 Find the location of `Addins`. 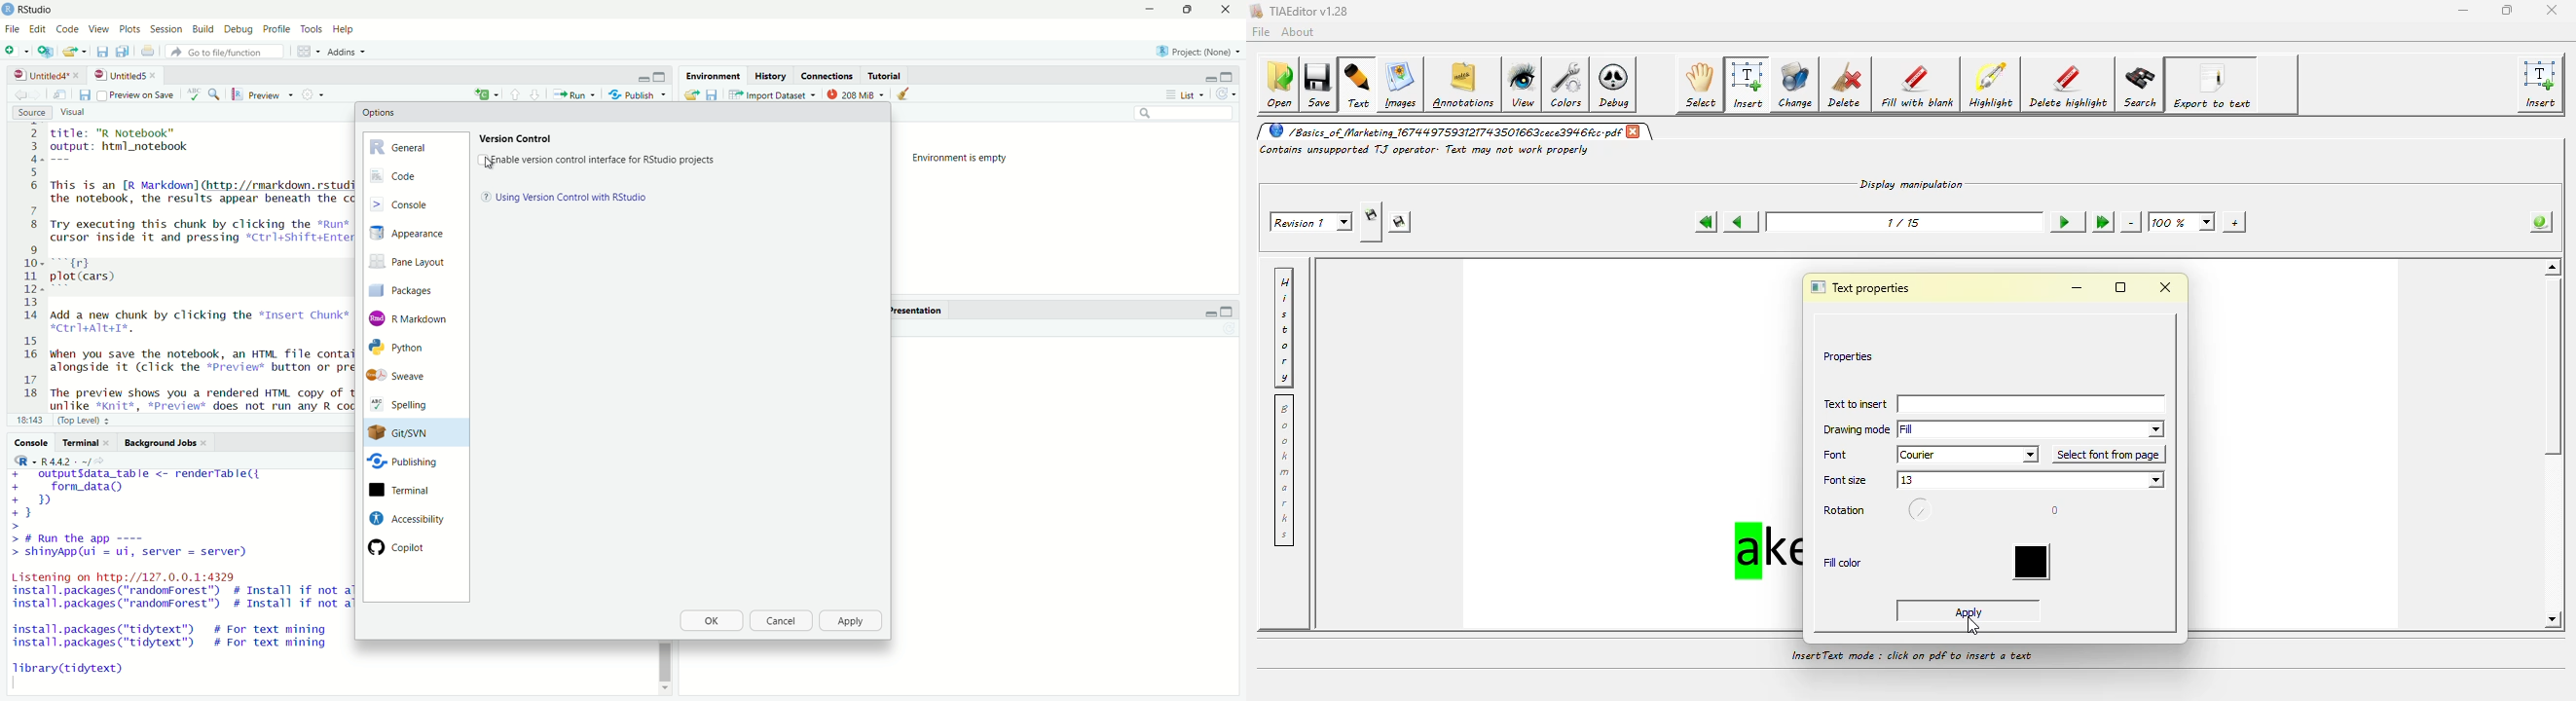

Addins is located at coordinates (349, 52).